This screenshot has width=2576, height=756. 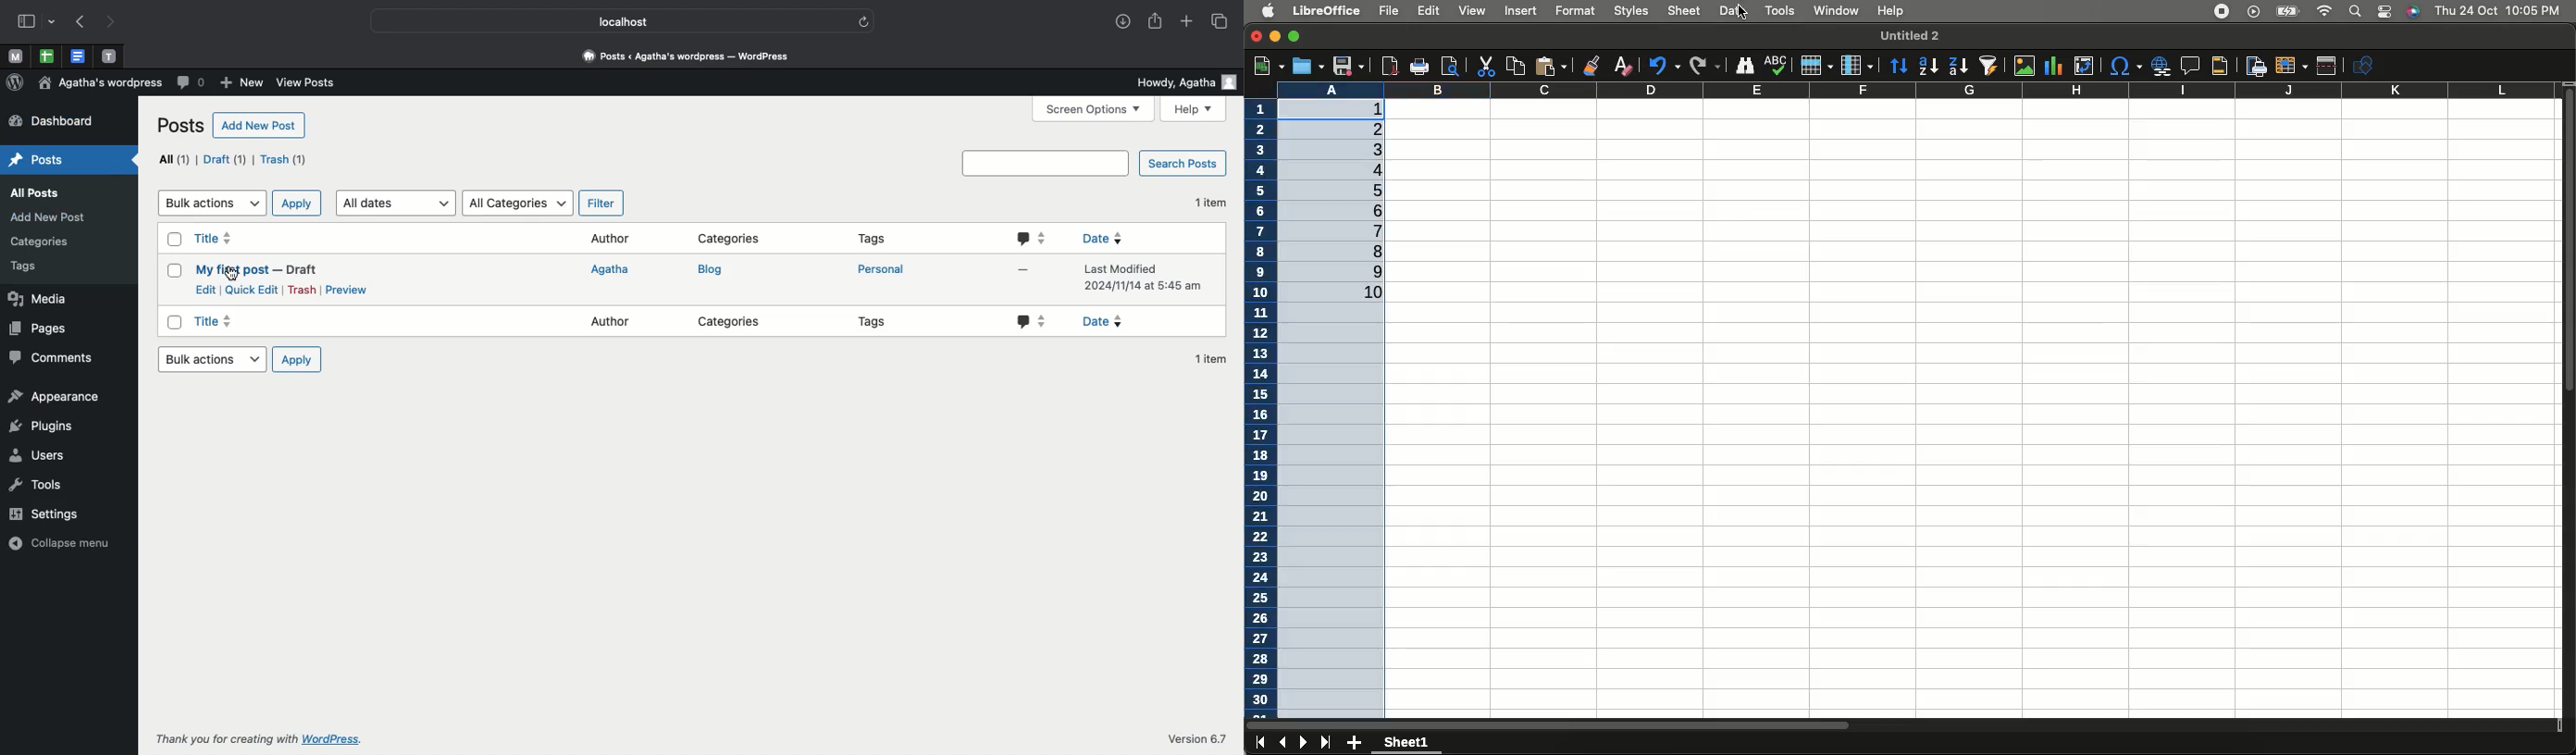 What do you see at coordinates (396, 202) in the screenshot?
I see `All dates` at bounding box center [396, 202].